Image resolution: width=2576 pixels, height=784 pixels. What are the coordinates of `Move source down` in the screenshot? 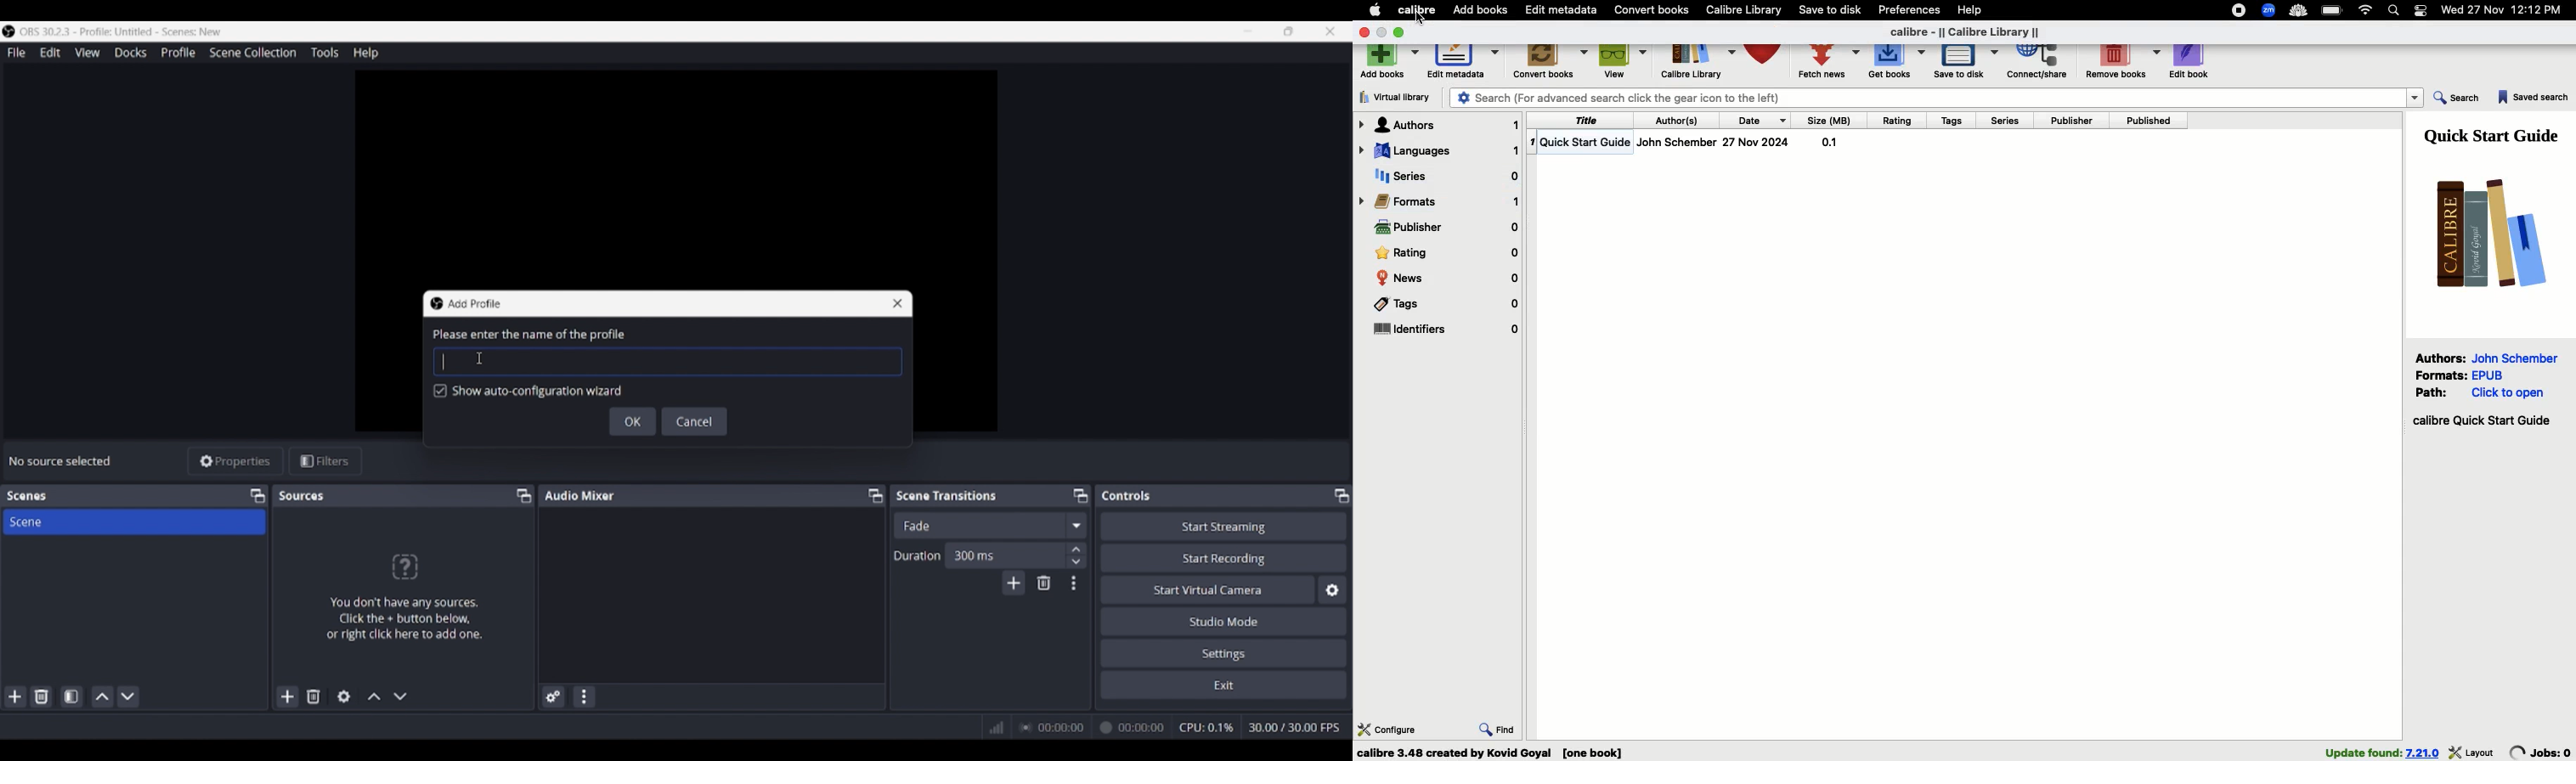 It's located at (400, 696).